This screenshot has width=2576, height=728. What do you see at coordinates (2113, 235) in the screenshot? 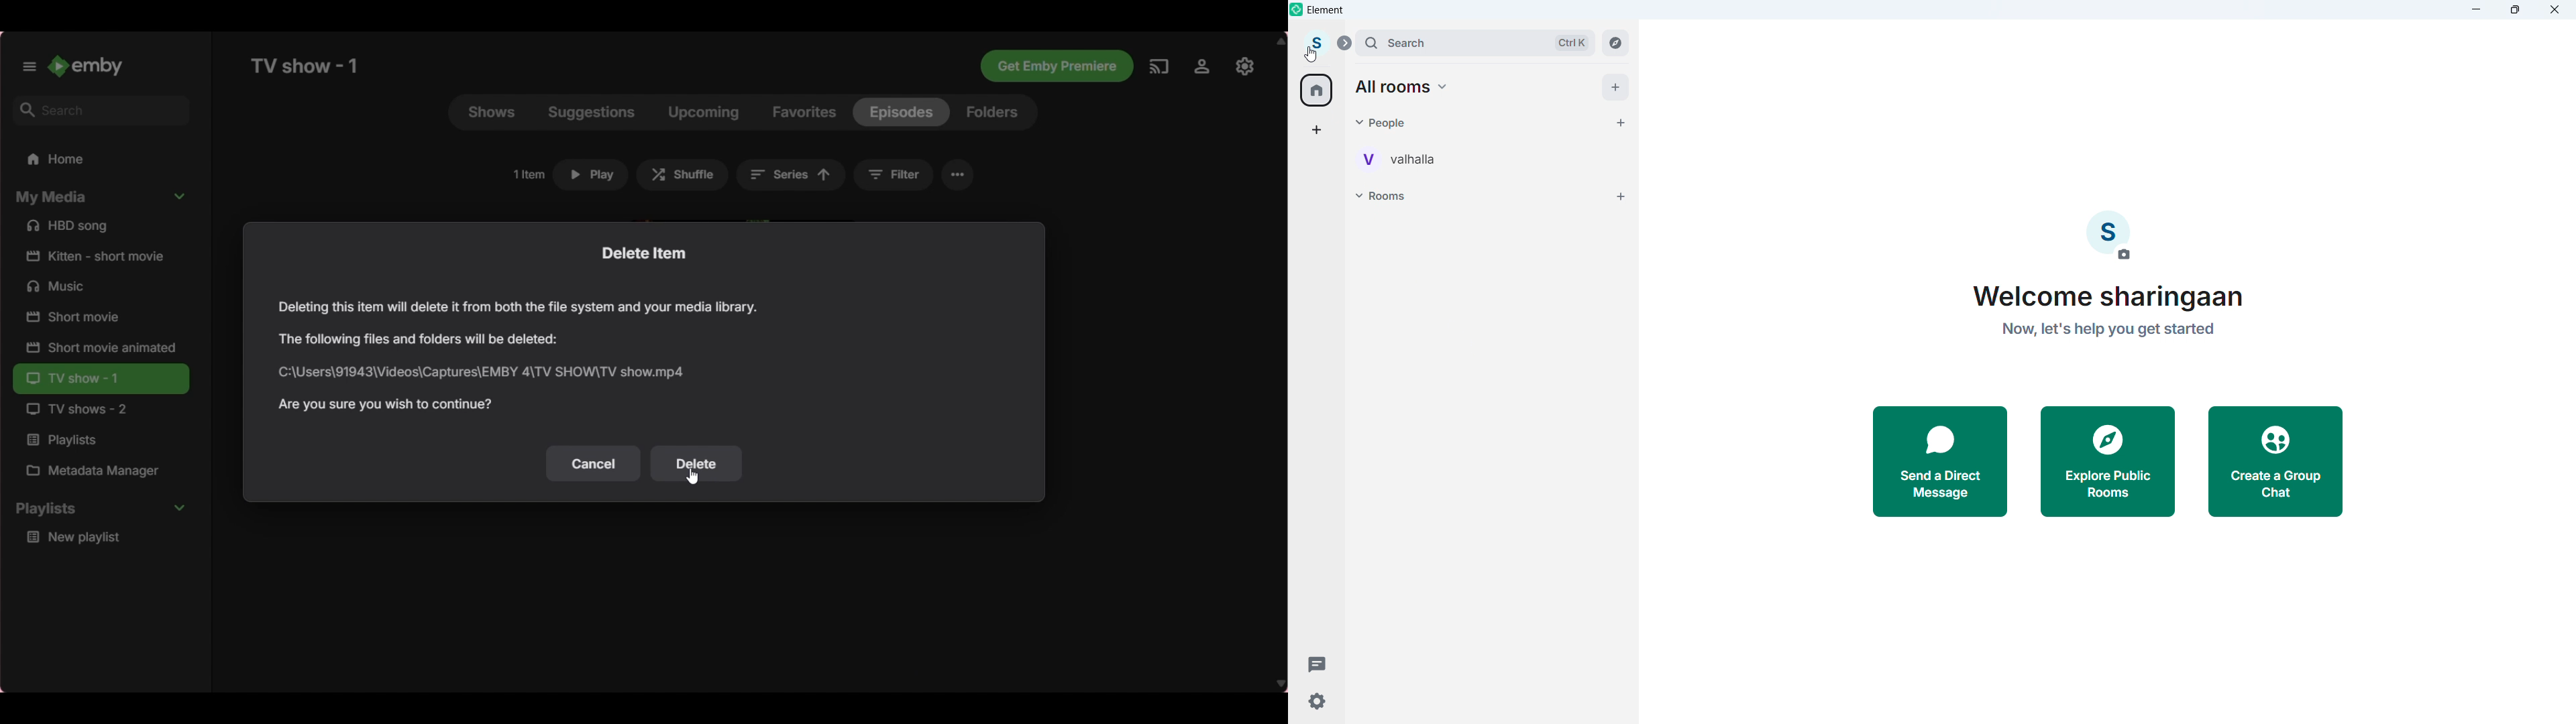
I see `Add profile picture ` at bounding box center [2113, 235].